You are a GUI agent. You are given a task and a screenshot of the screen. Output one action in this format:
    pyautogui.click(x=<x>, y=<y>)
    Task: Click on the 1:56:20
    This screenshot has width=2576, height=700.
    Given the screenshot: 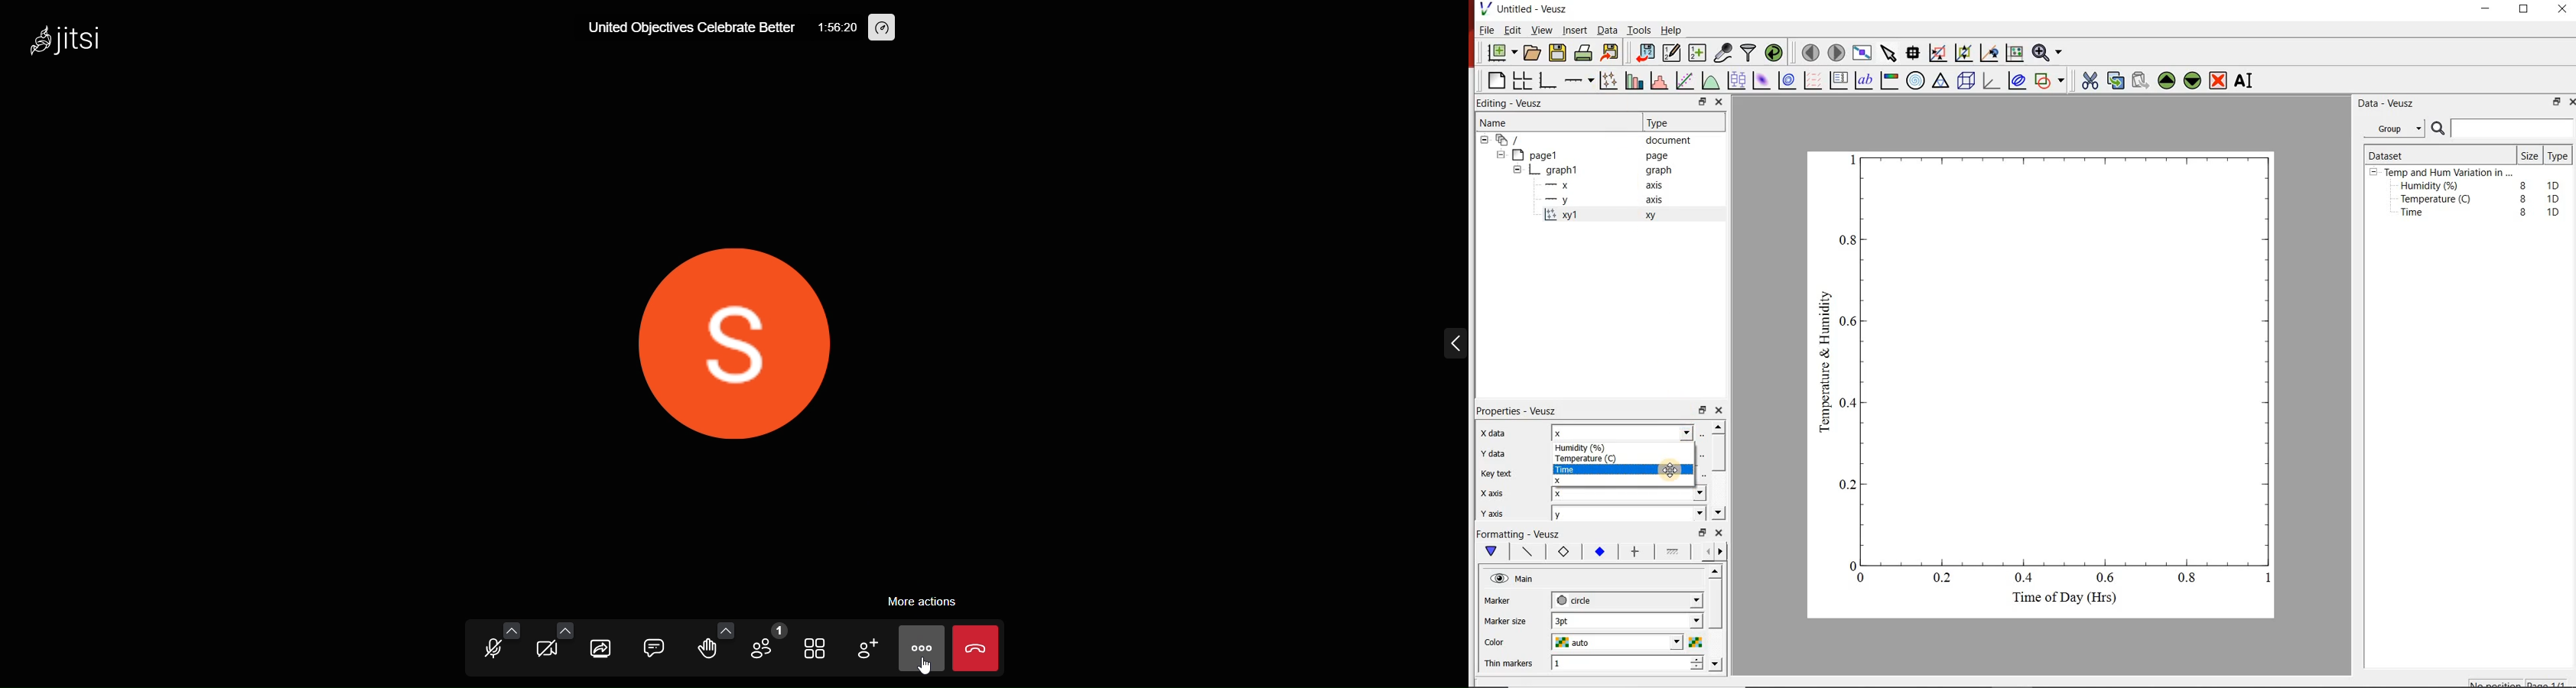 What is the action you would take?
    pyautogui.click(x=832, y=25)
    